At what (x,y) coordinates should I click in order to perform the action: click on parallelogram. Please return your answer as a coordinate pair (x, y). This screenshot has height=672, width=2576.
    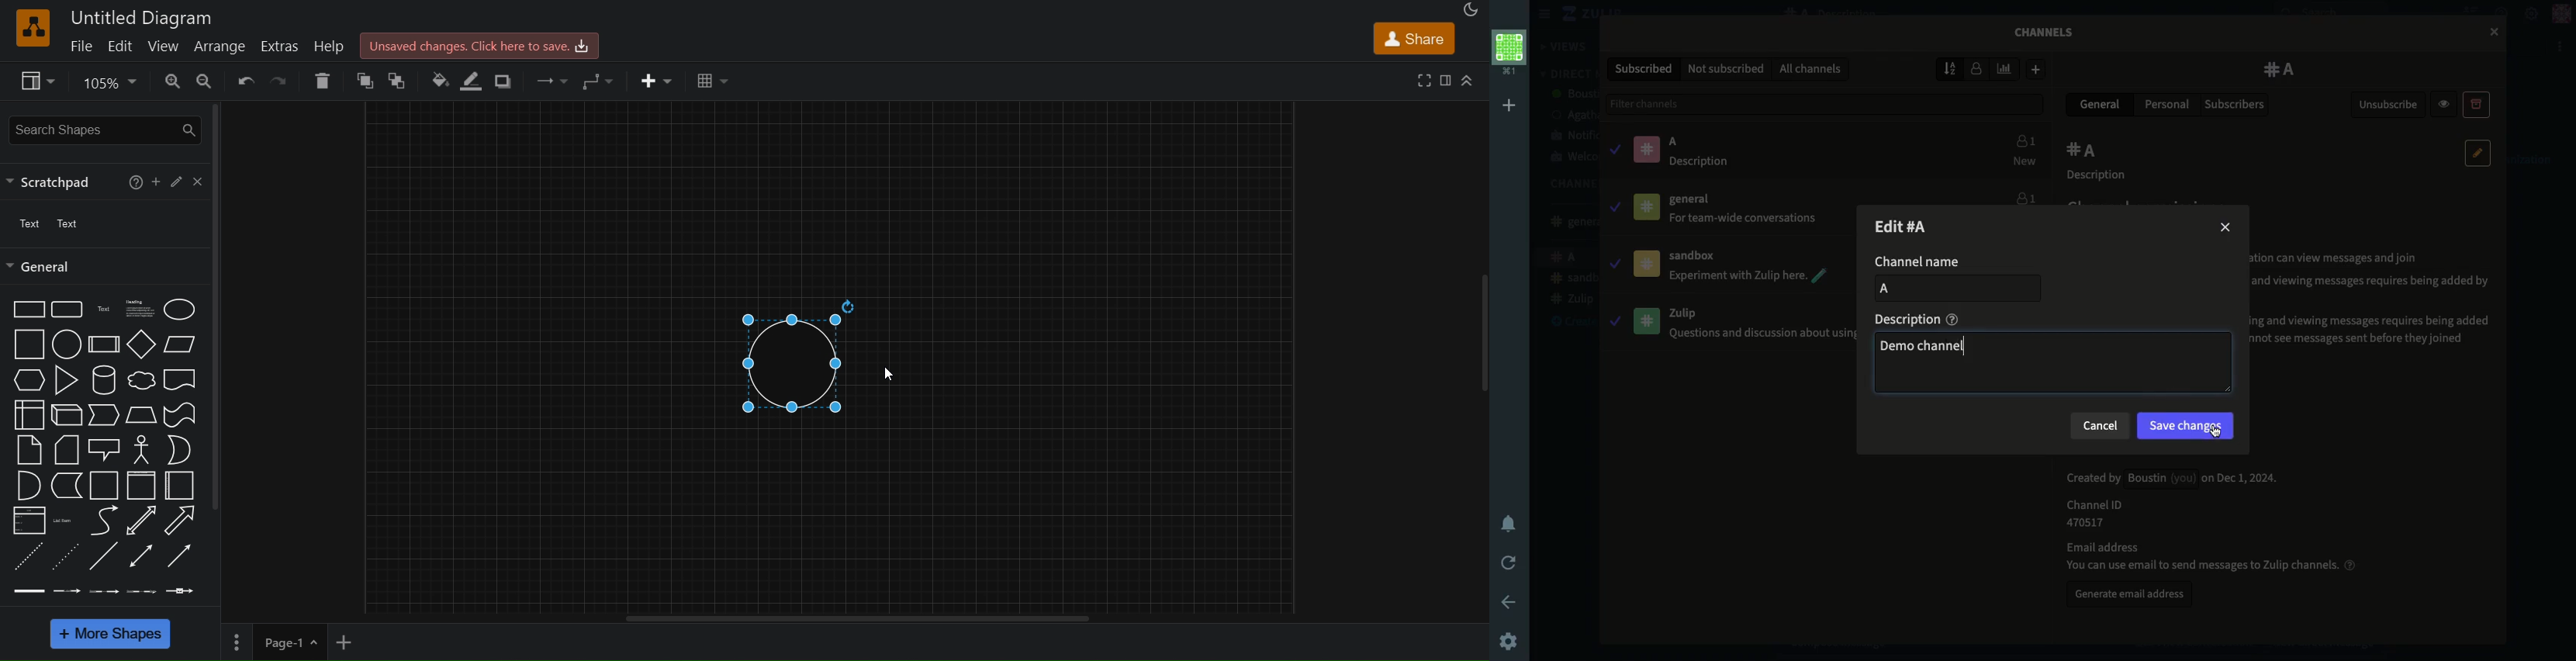
    Looking at the image, I should click on (181, 347).